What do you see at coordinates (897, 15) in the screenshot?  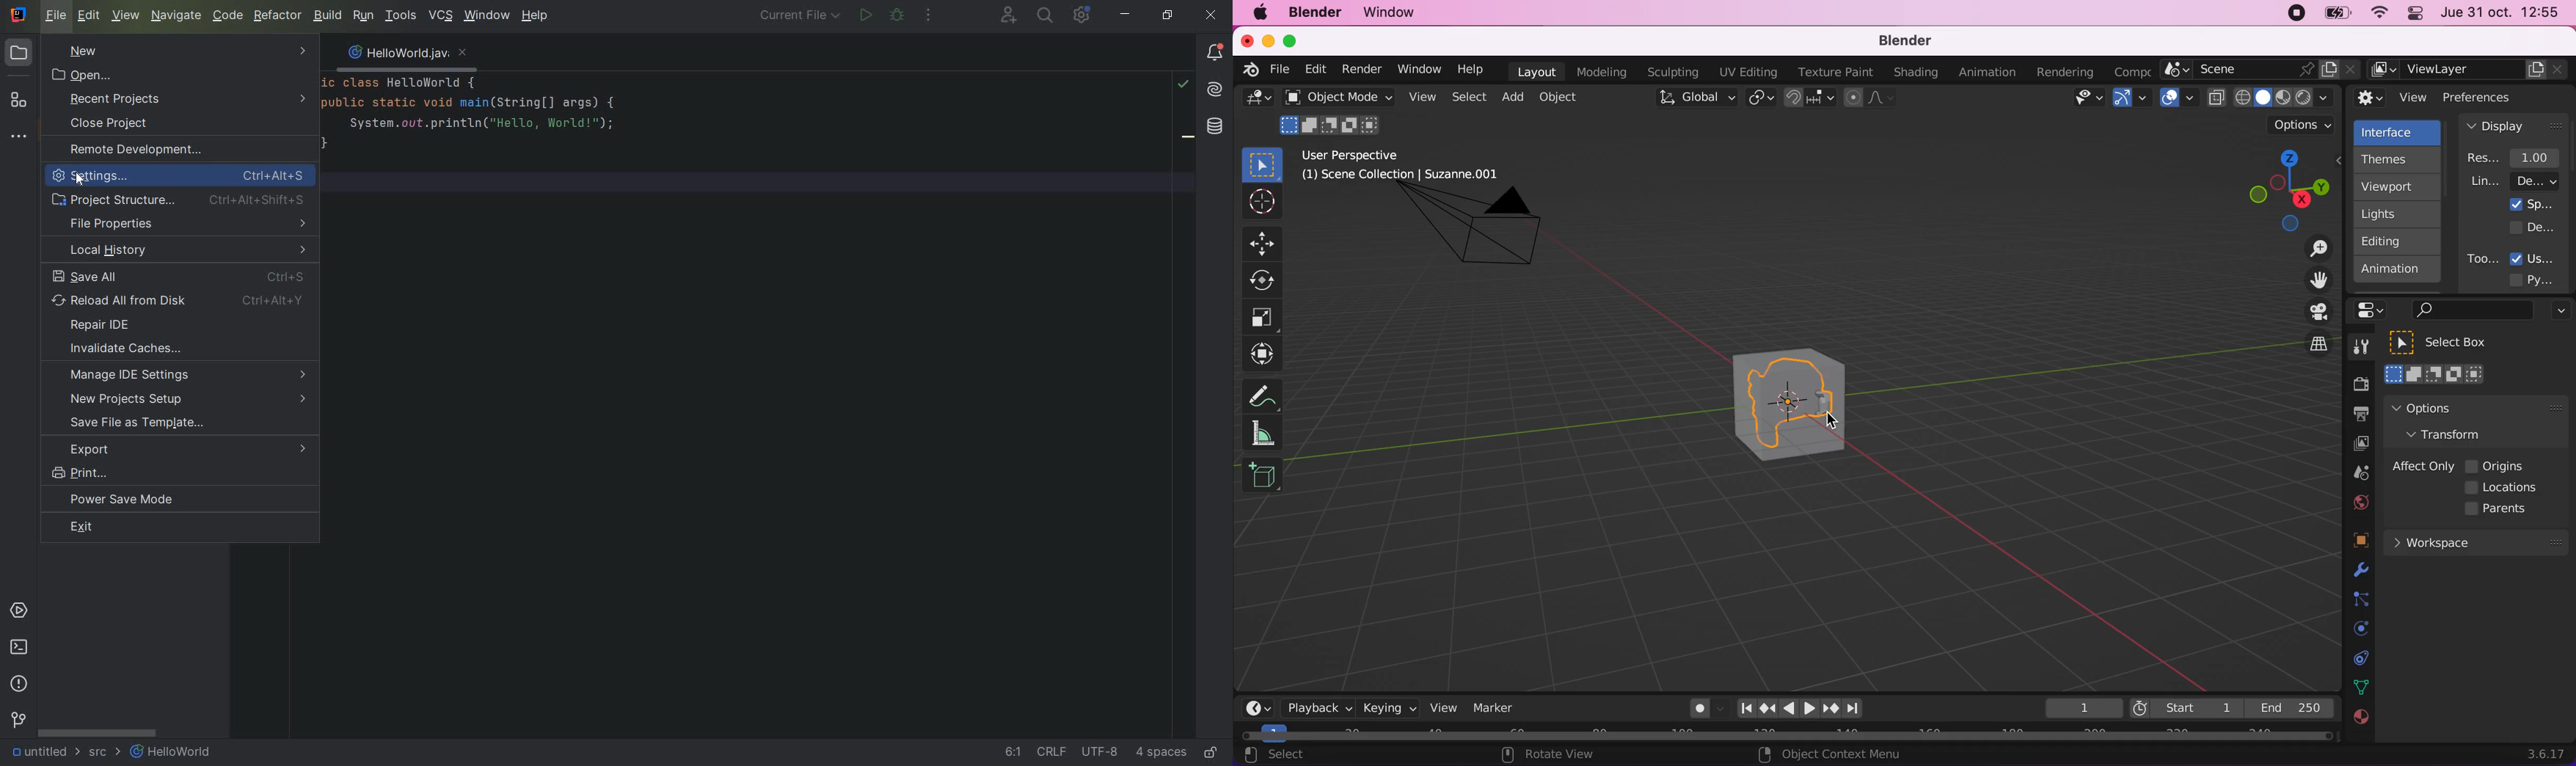 I see `debug` at bounding box center [897, 15].